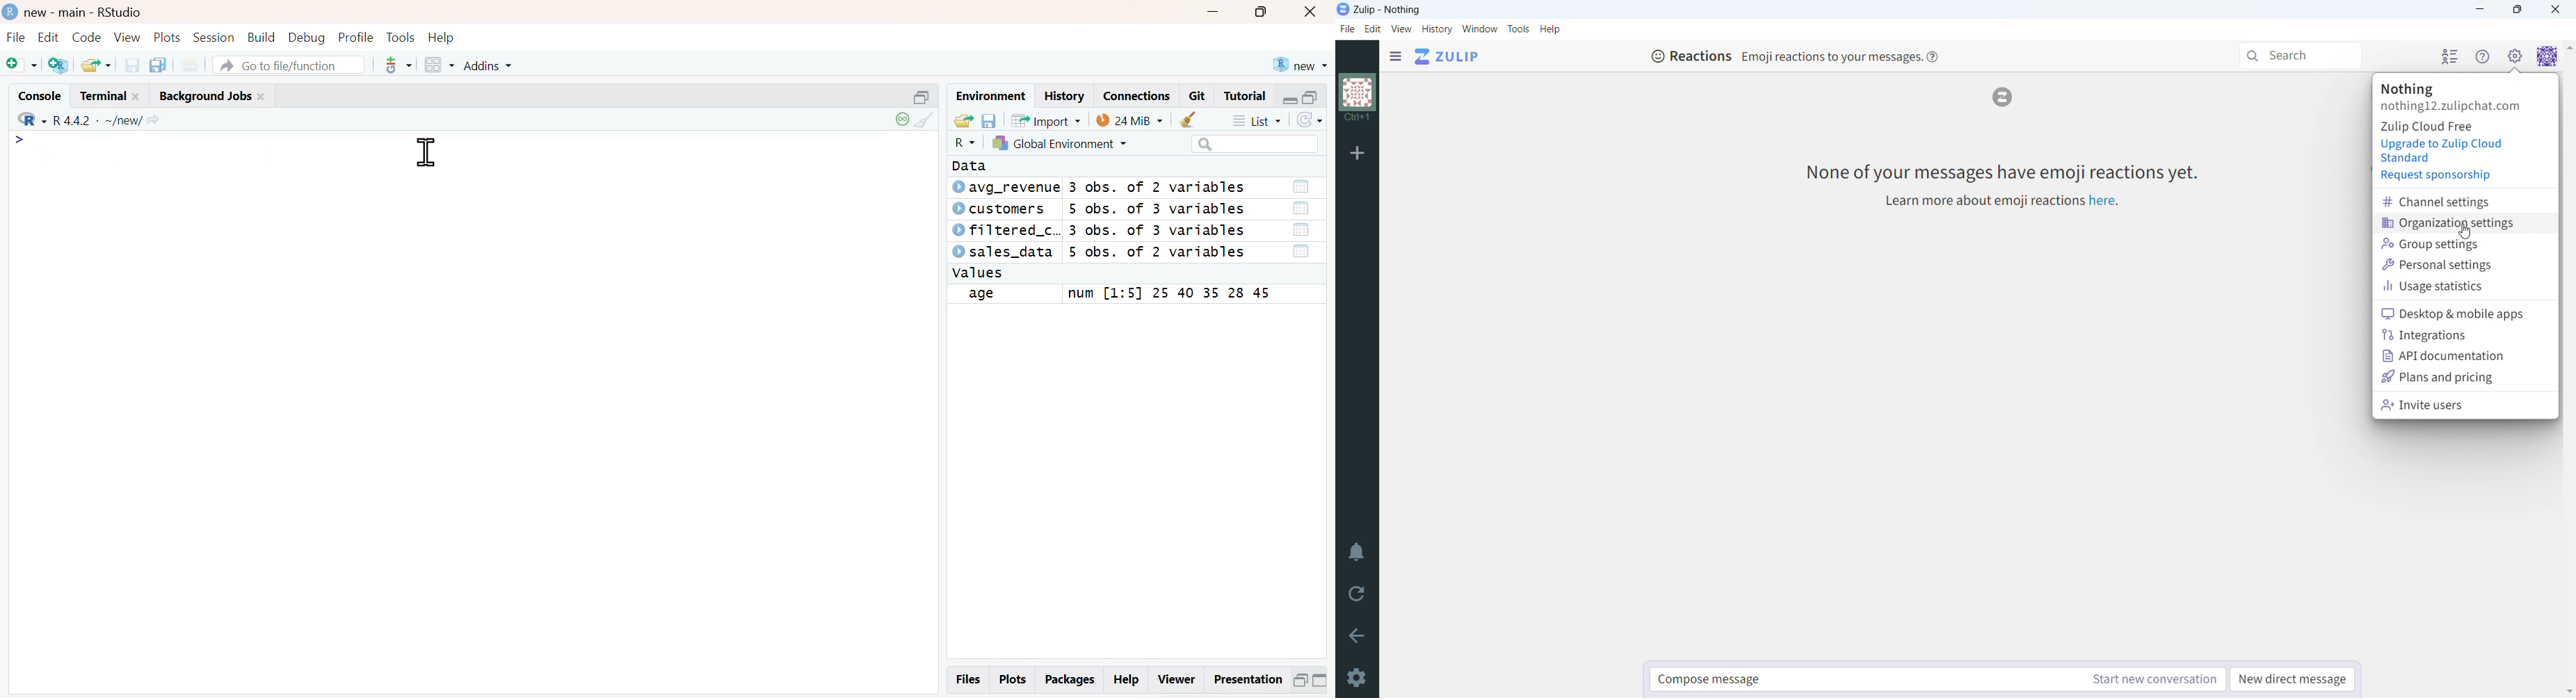  Describe the element at coordinates (84, 13) in the screenshot. I see `new - main - RStudio` at that location.